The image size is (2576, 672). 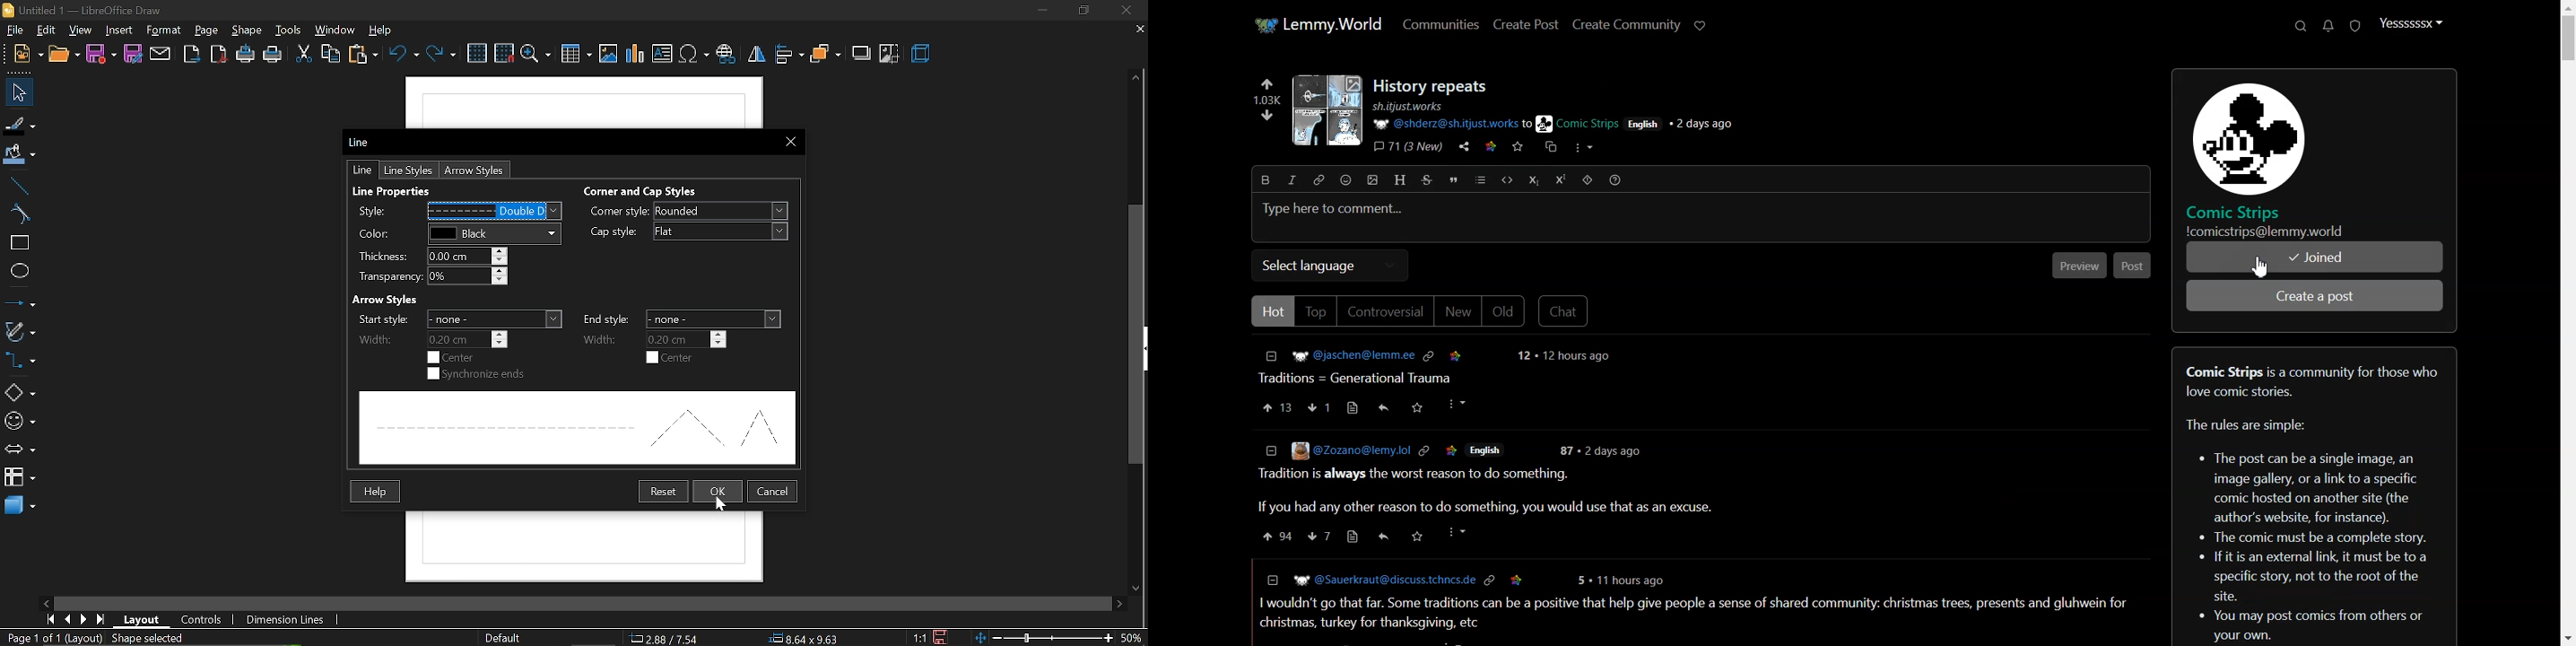 I want to click on next page, so click(x=84, y=618).